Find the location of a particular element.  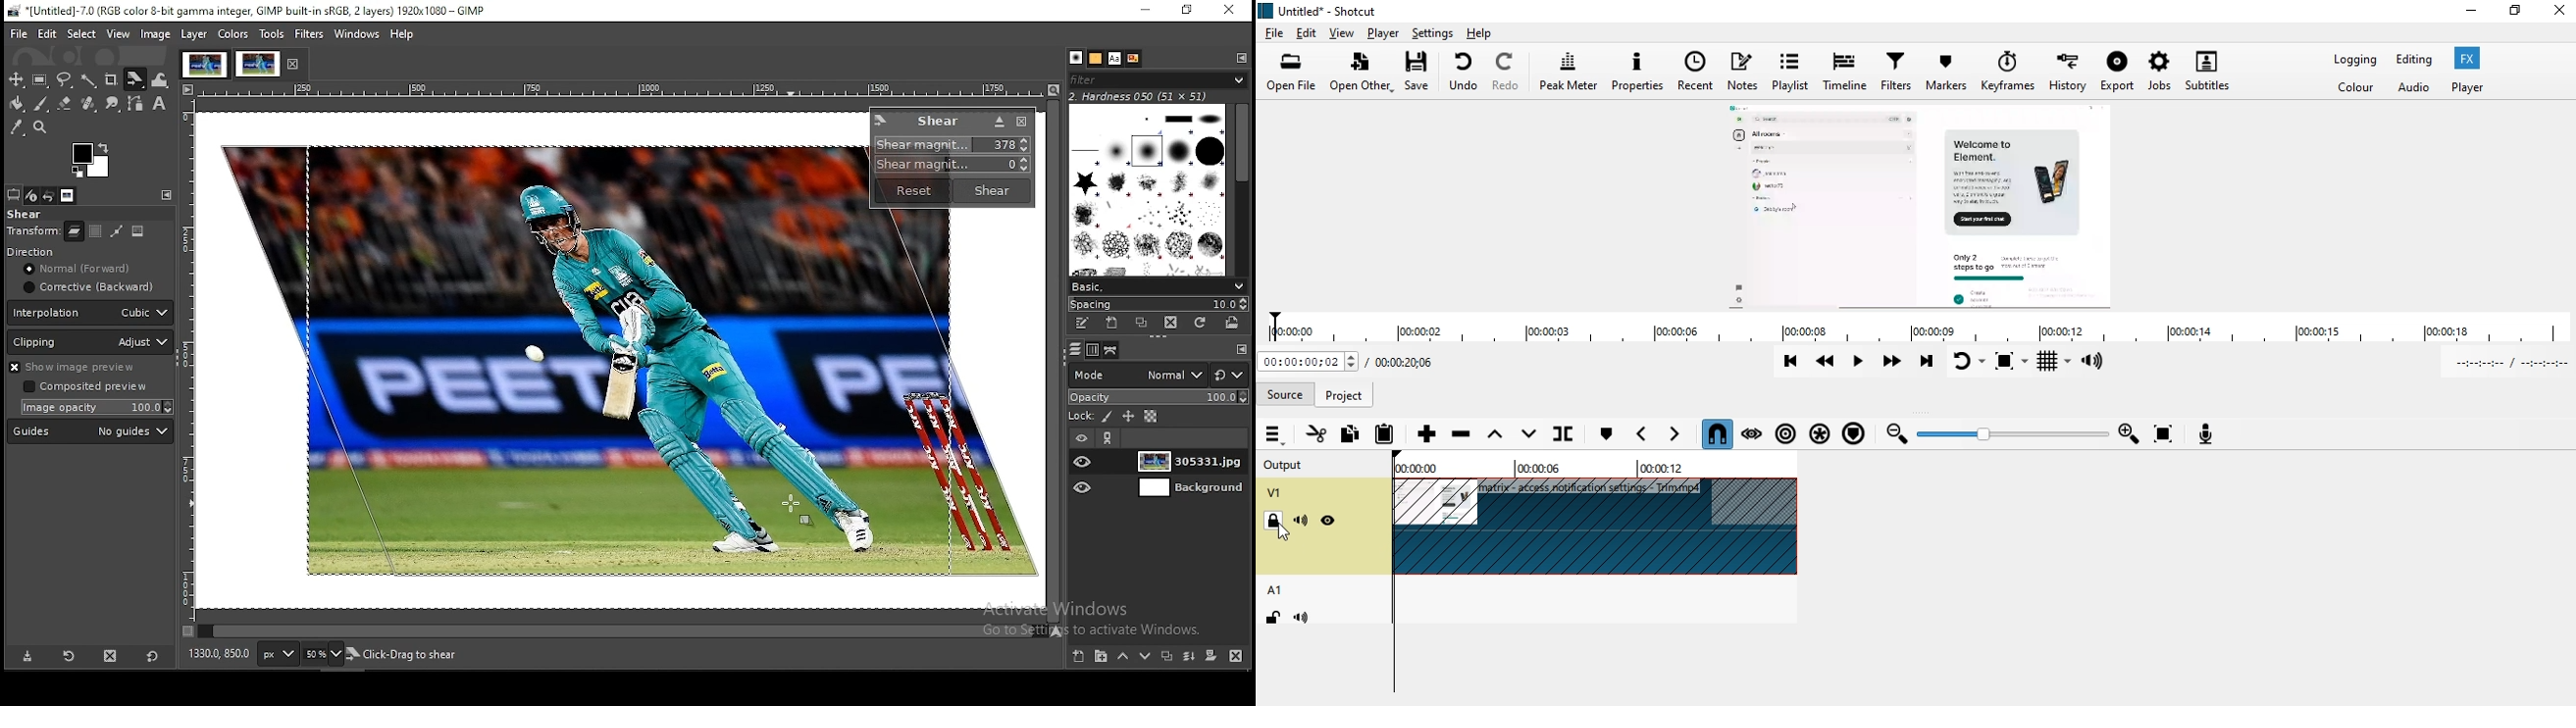

close is located at coordinates (1021, 124).